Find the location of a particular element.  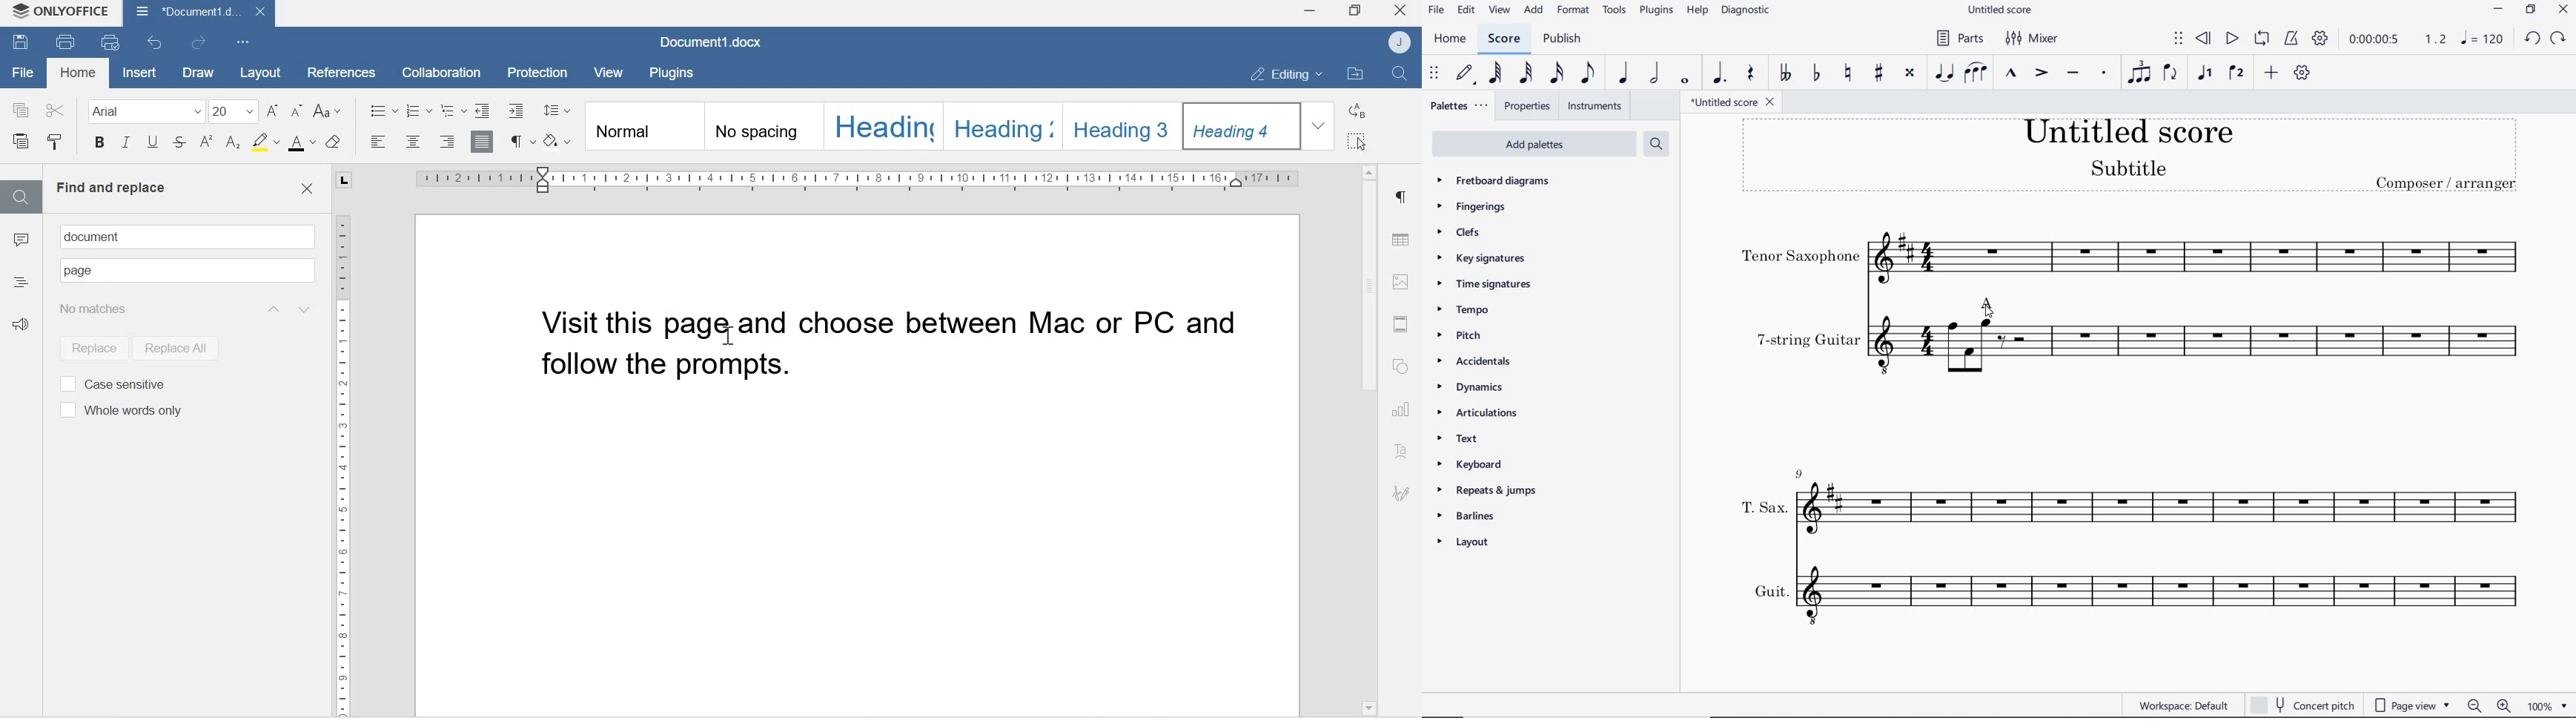

BARLINES is located at coordinates (1471, 514).